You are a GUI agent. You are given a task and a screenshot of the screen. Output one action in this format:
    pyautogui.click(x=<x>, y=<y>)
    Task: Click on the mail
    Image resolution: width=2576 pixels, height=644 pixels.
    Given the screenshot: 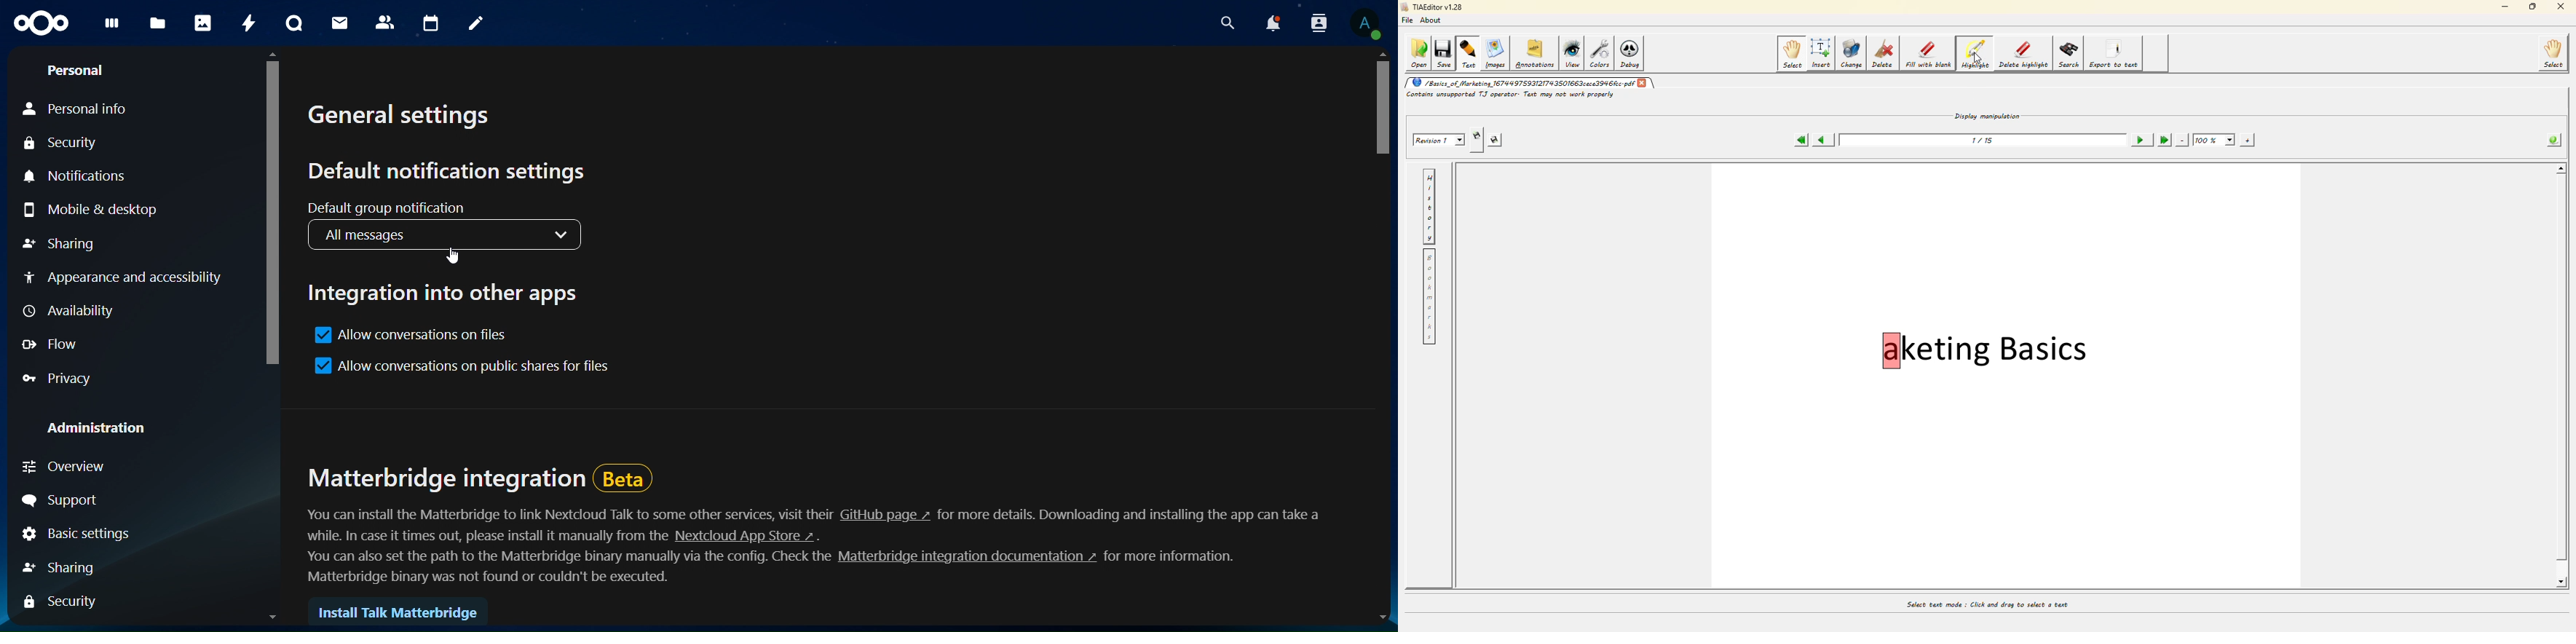 What is the action you would take?
    pyautogui.click(x=344, y=24)
    